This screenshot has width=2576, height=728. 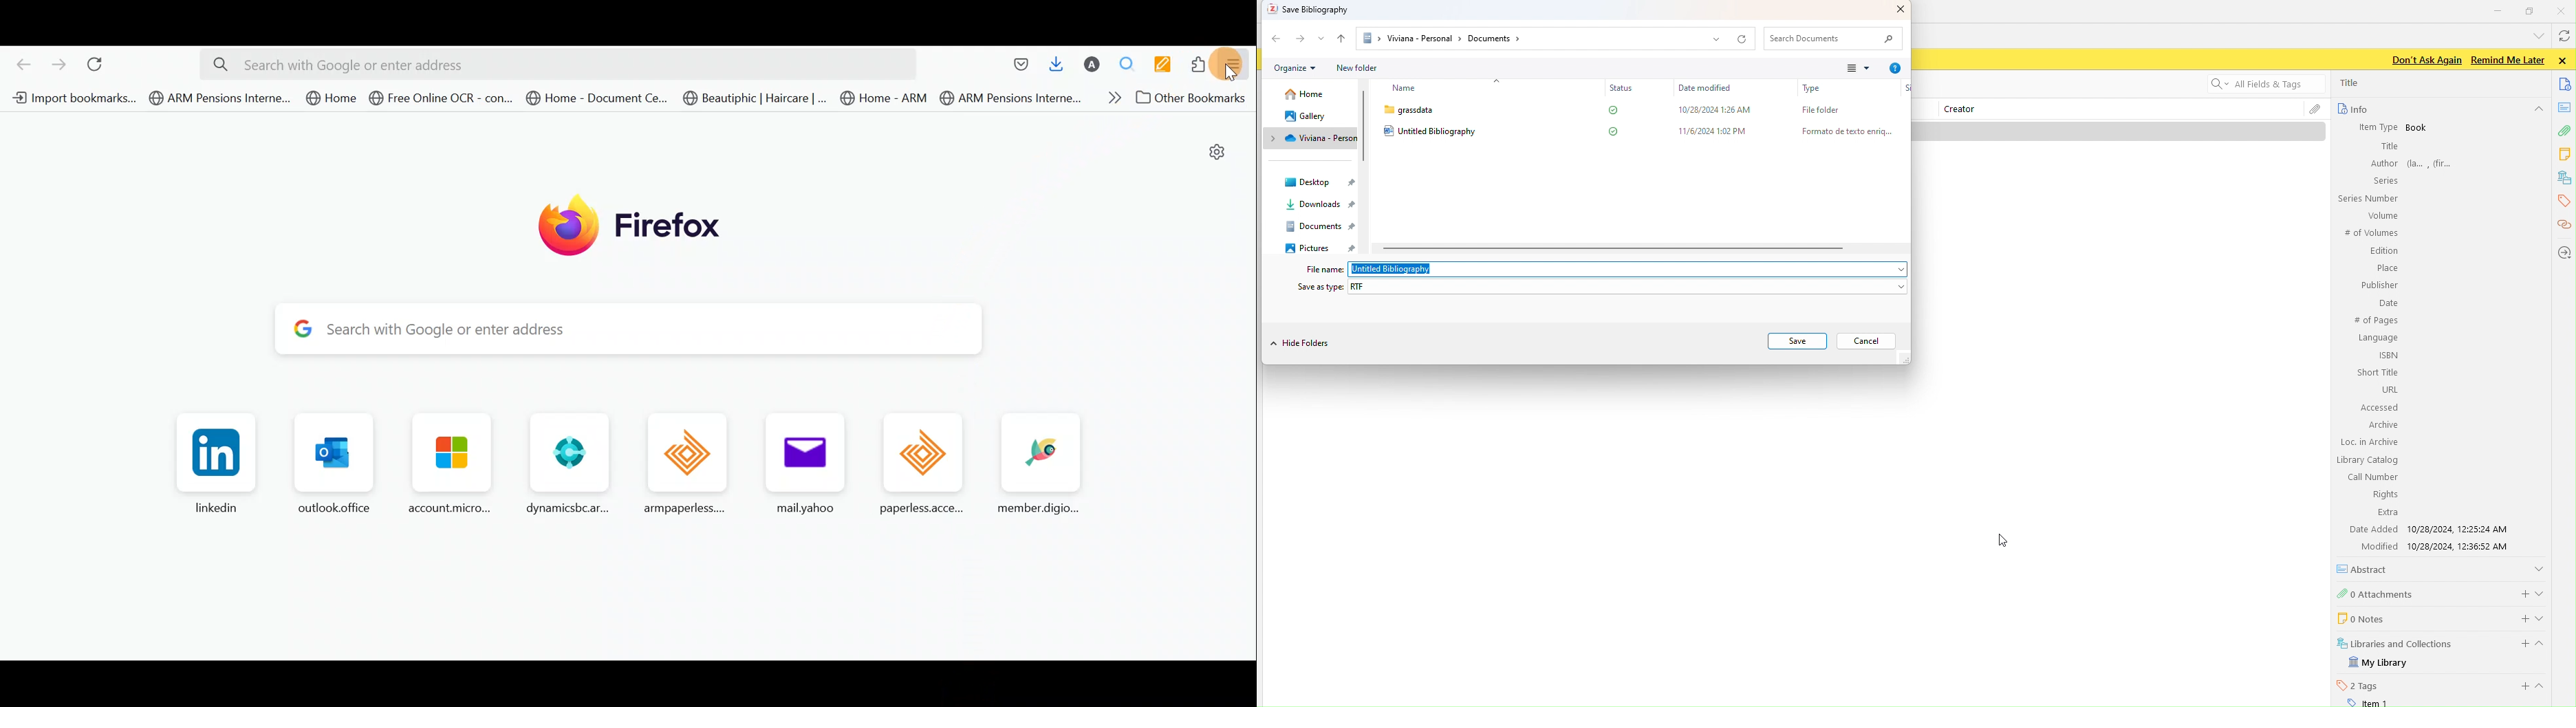 I want to click on Account, so click(x=1093, y=65).